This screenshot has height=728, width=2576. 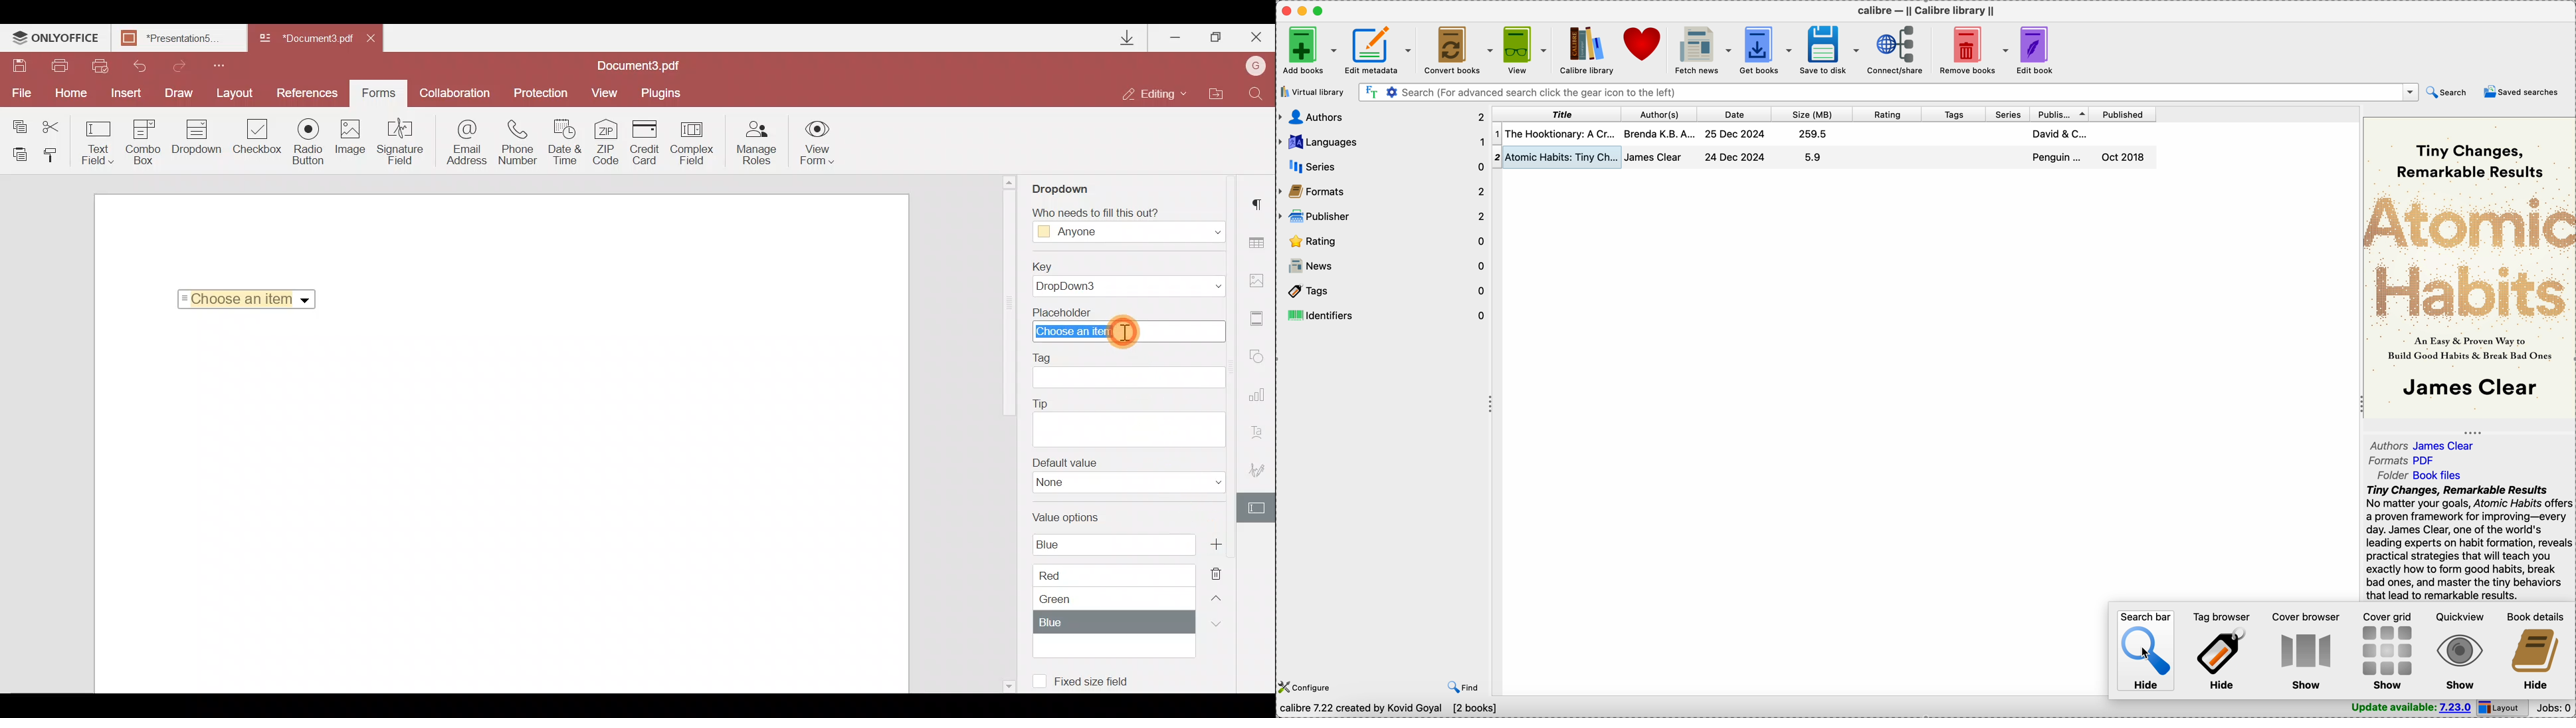 I want to click on Image, so click(x=353, y=141).